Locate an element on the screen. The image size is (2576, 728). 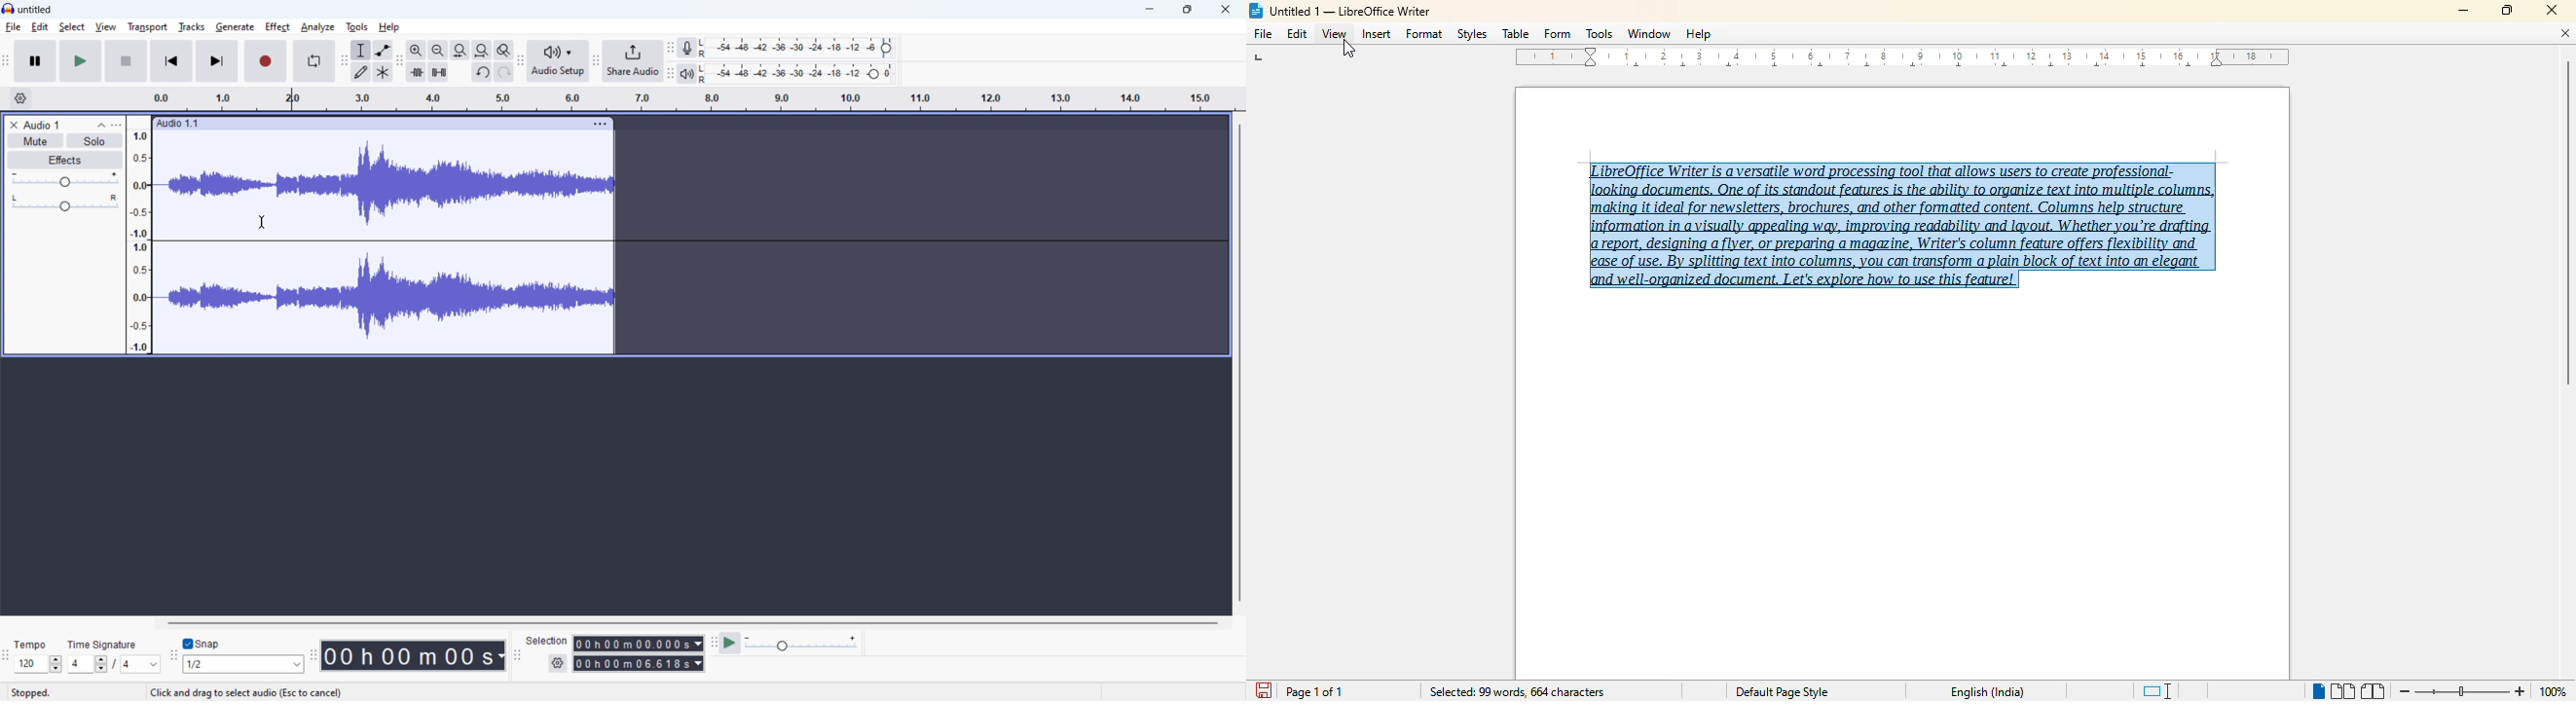
standard selection is located at coordinates (2155, 691).